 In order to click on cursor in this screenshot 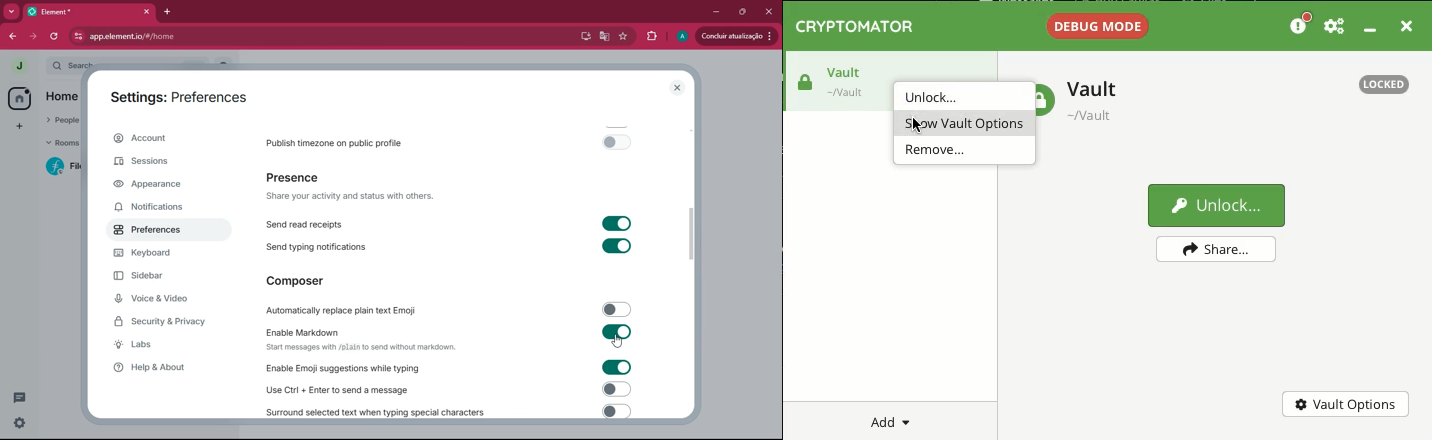, I will do `click(919, 130)`.